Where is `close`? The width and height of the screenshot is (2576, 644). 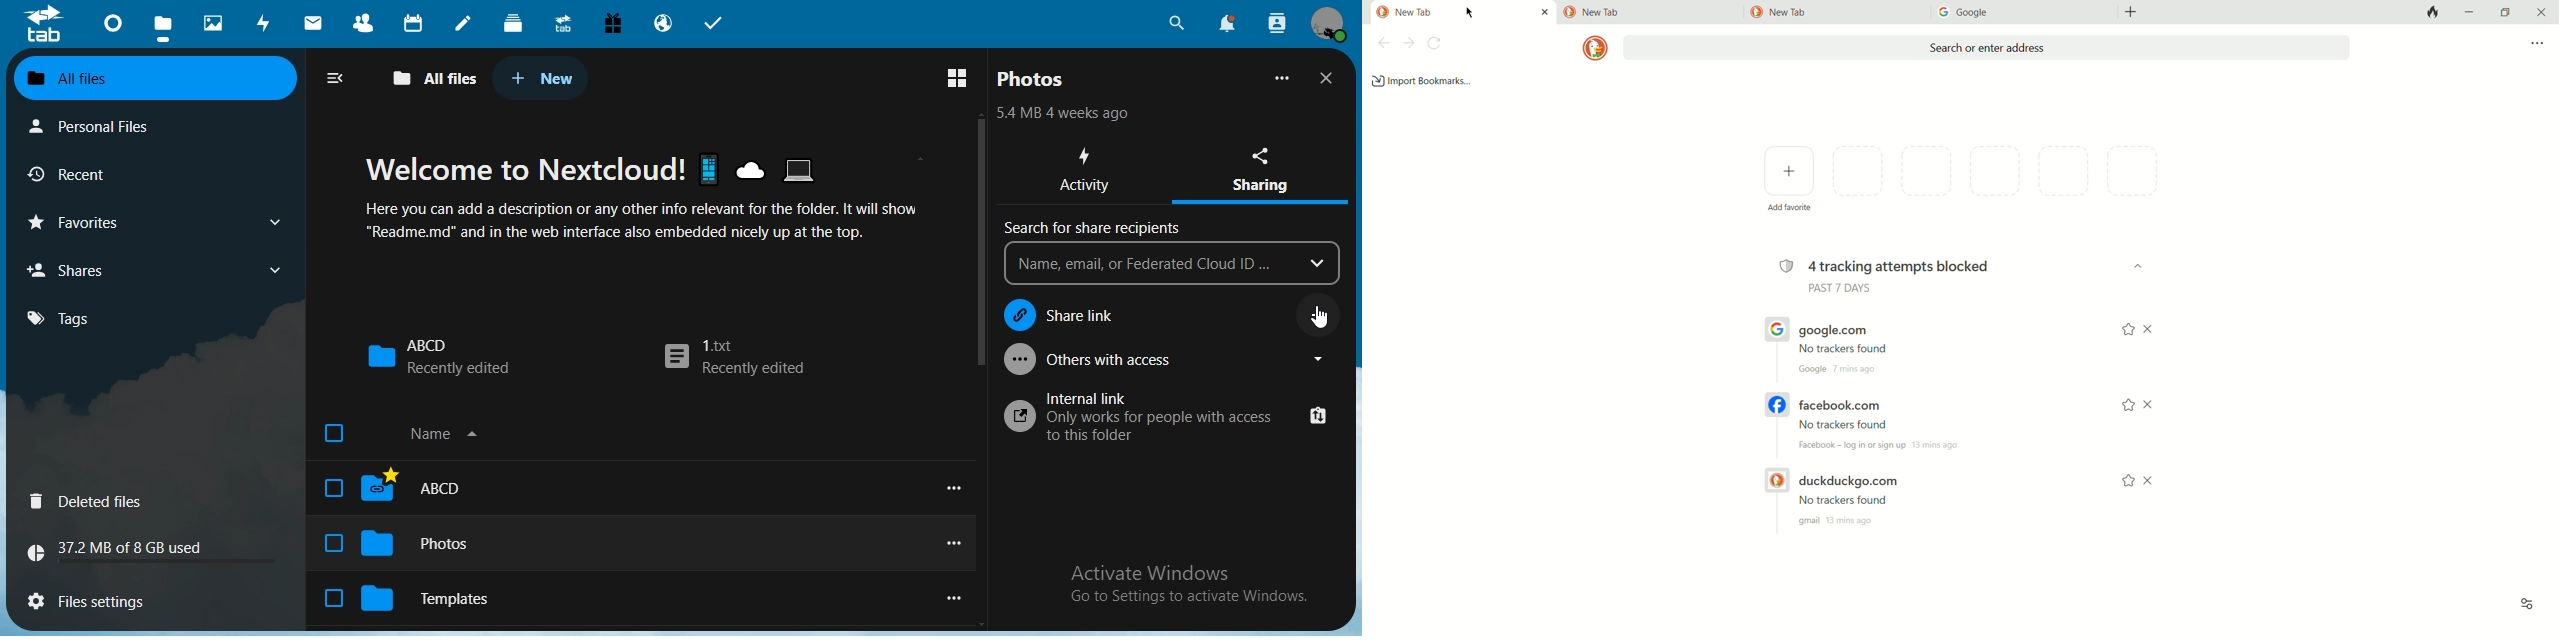
close is located at coordinates (2152, 332).